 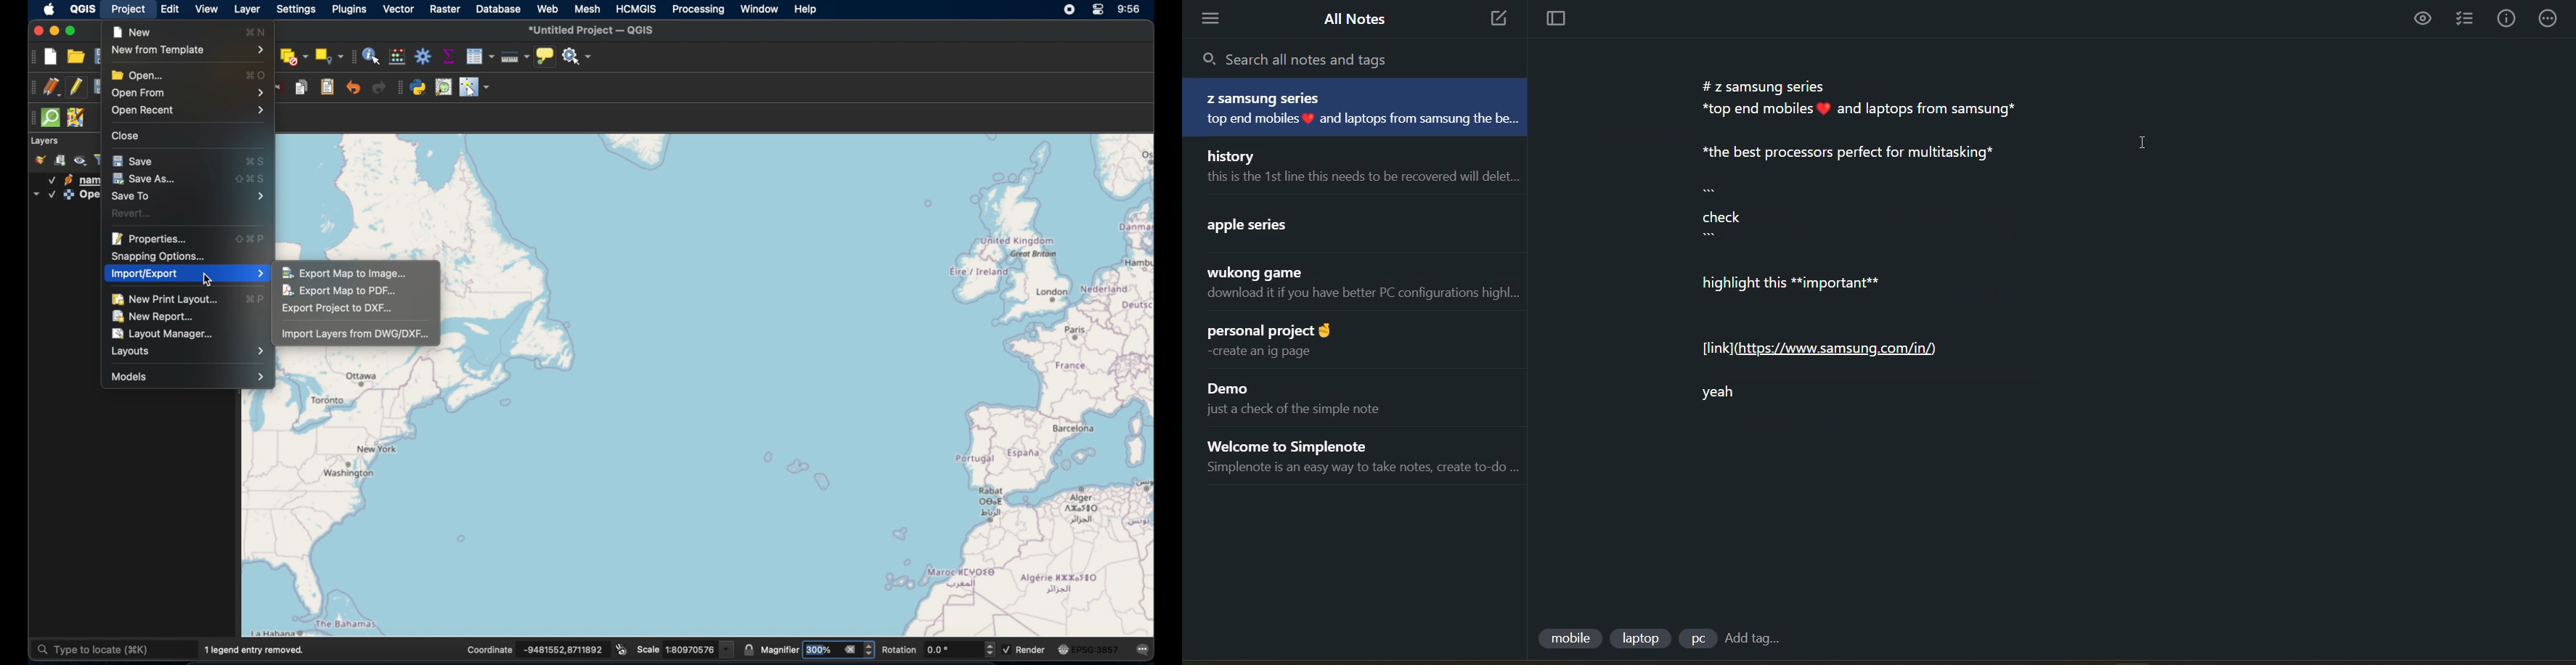 What do you see at coordinates (293, 57) in the screenshot?
I see `deselect features` at bounding box center [293, 57].